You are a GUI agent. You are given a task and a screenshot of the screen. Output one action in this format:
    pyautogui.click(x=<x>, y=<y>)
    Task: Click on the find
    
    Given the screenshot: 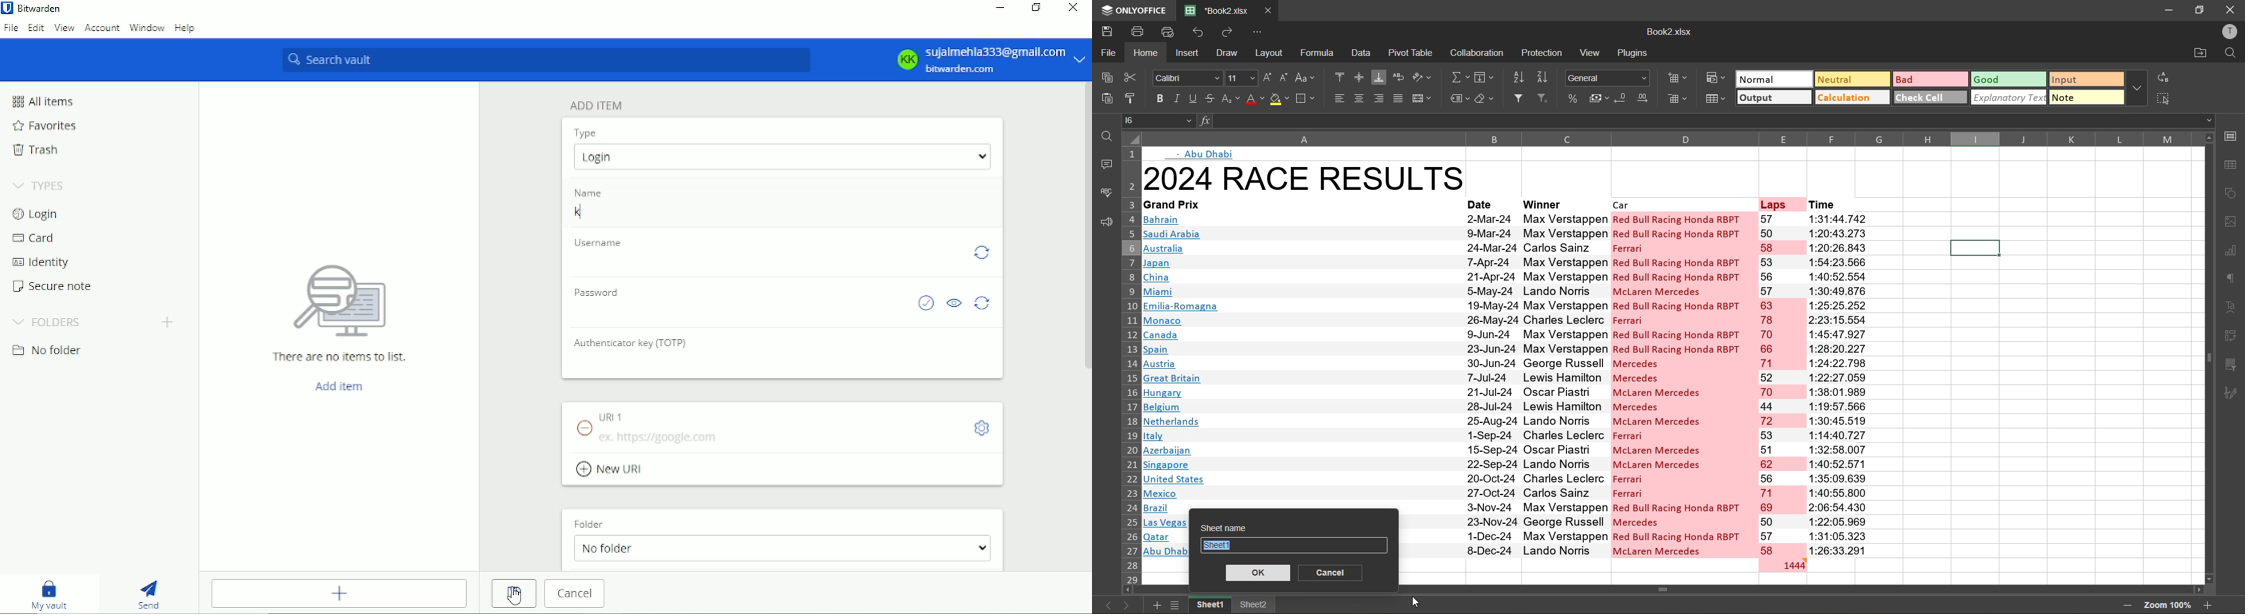 What is the action you would take?
    pyautogui.click(x=1104, y=132)
    